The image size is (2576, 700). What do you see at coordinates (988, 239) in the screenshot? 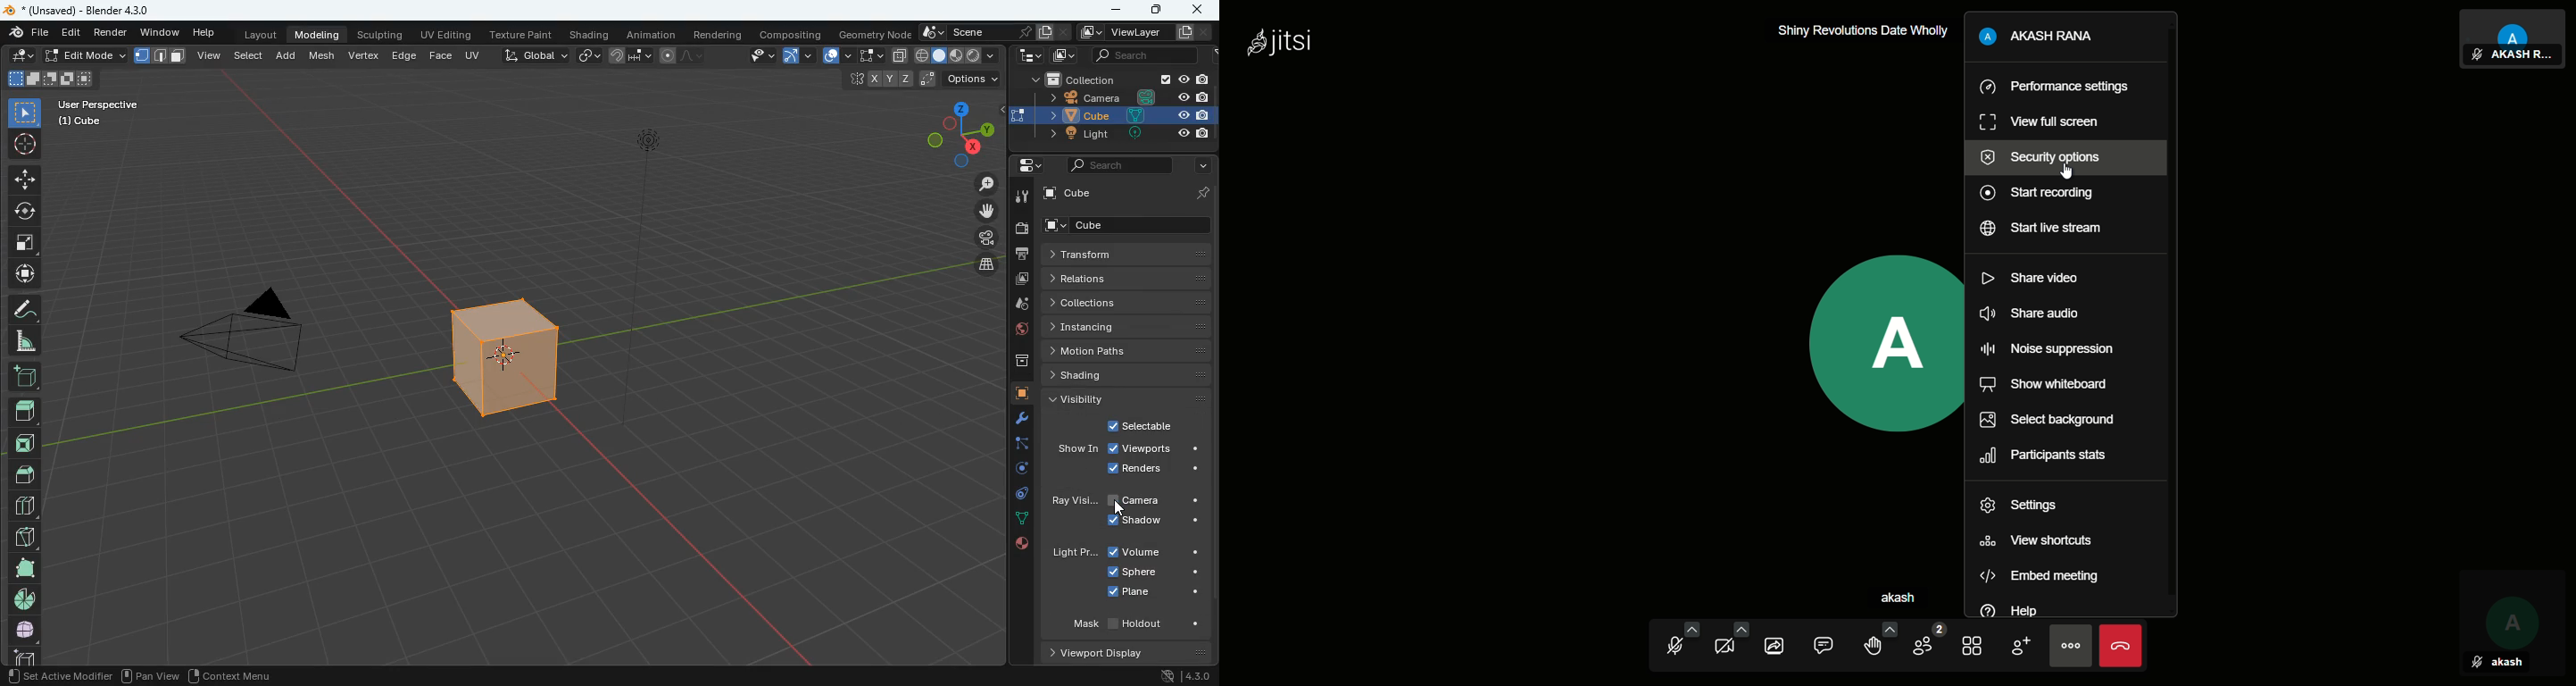
I see `film` at bounding box center [988, 239].